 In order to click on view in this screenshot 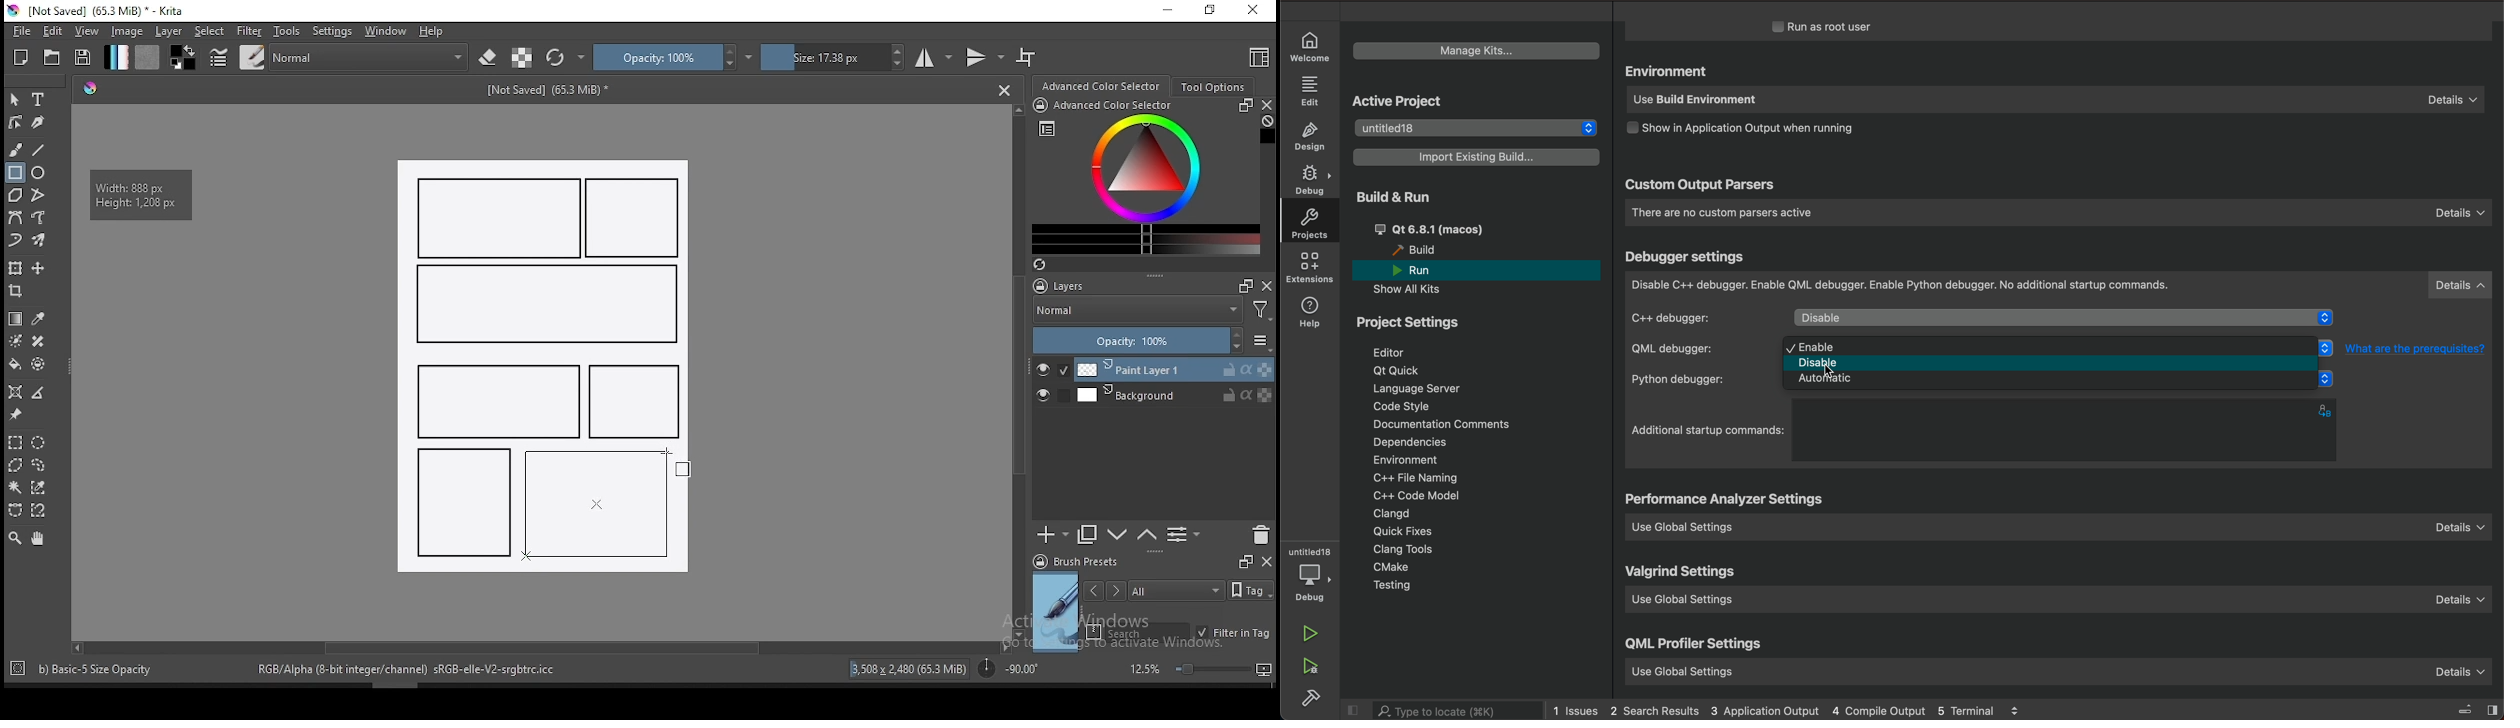, I will do `click(86, 31)`.